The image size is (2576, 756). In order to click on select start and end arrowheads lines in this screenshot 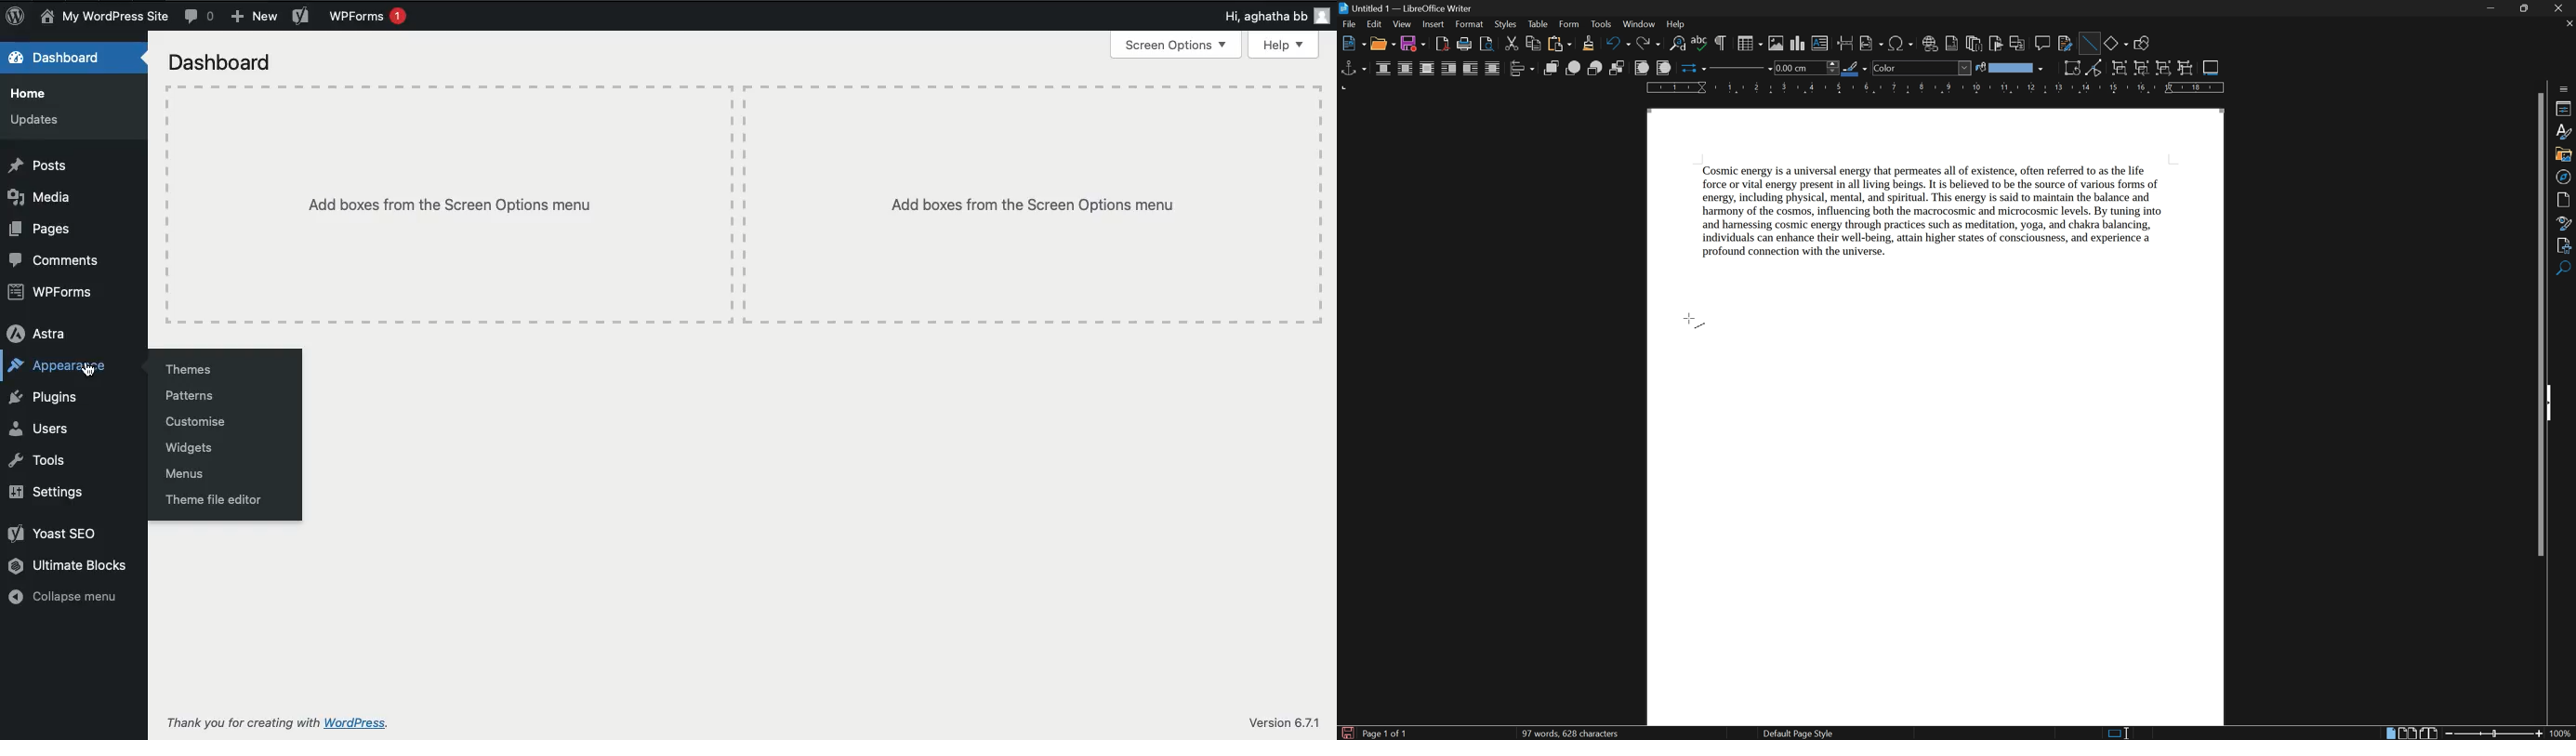, I will do `click(1690, 68)`.